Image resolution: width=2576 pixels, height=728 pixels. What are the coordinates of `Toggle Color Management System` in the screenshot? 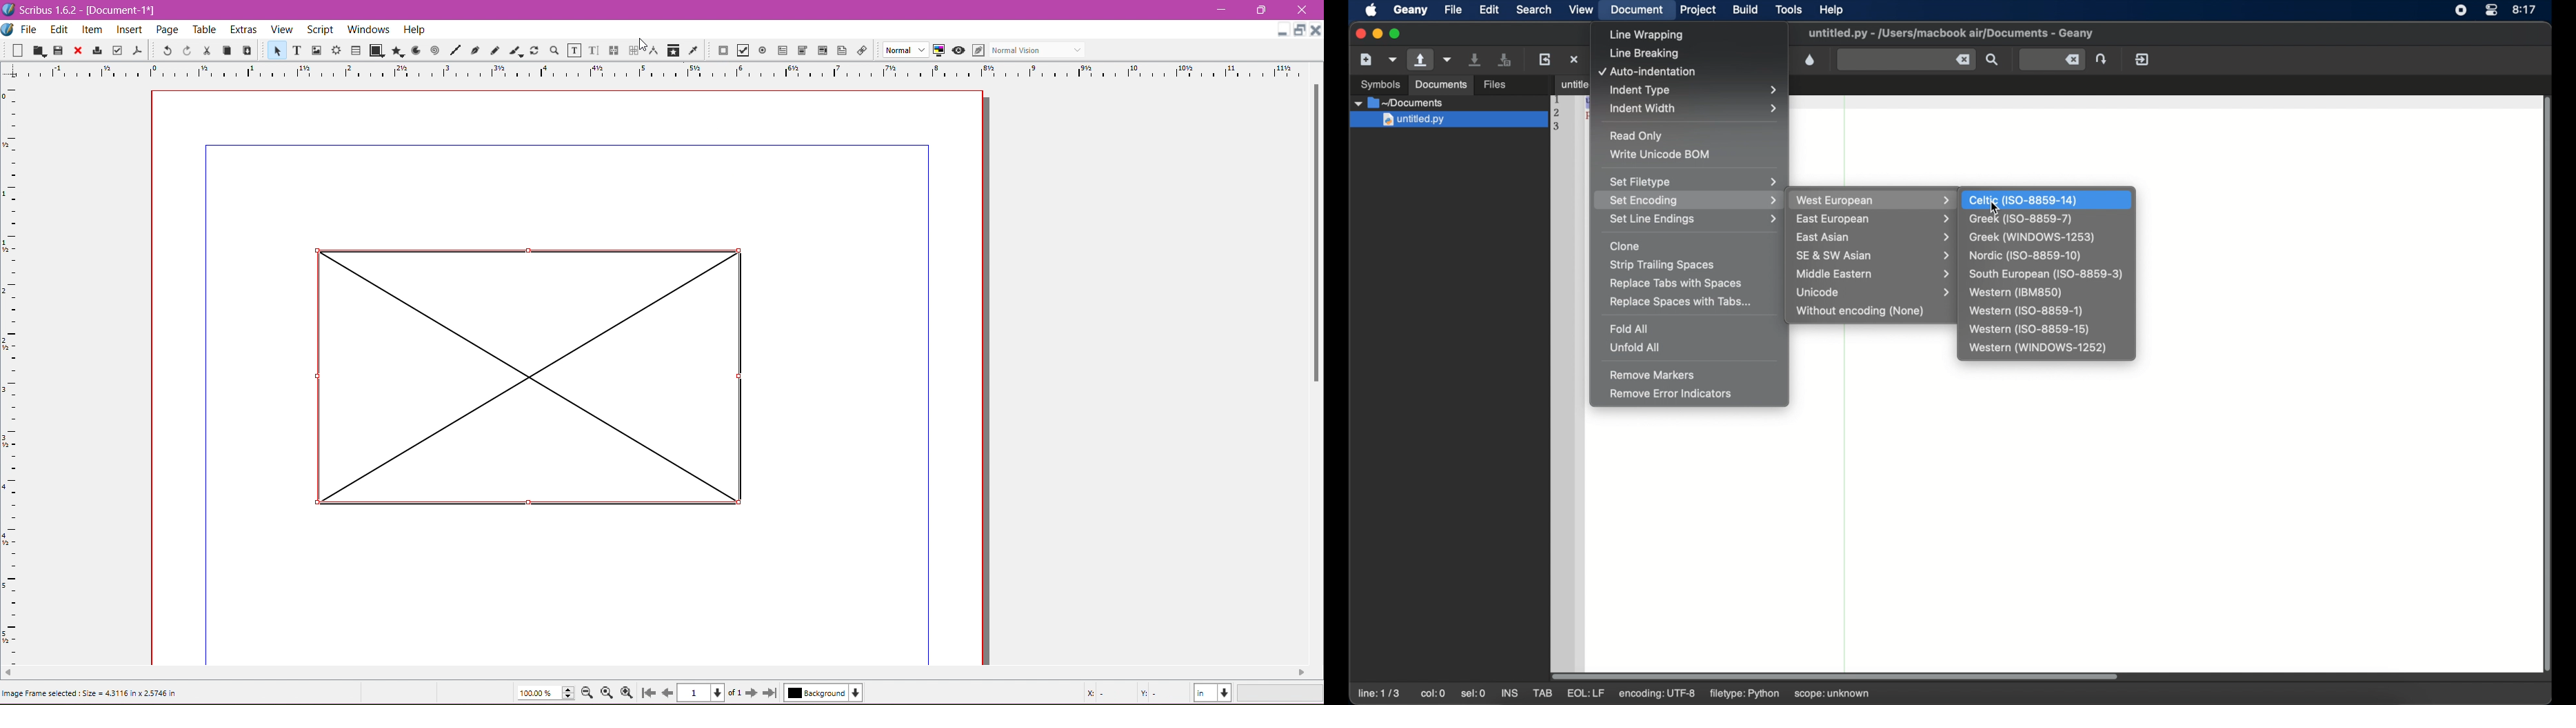 It's located at (938, 50).